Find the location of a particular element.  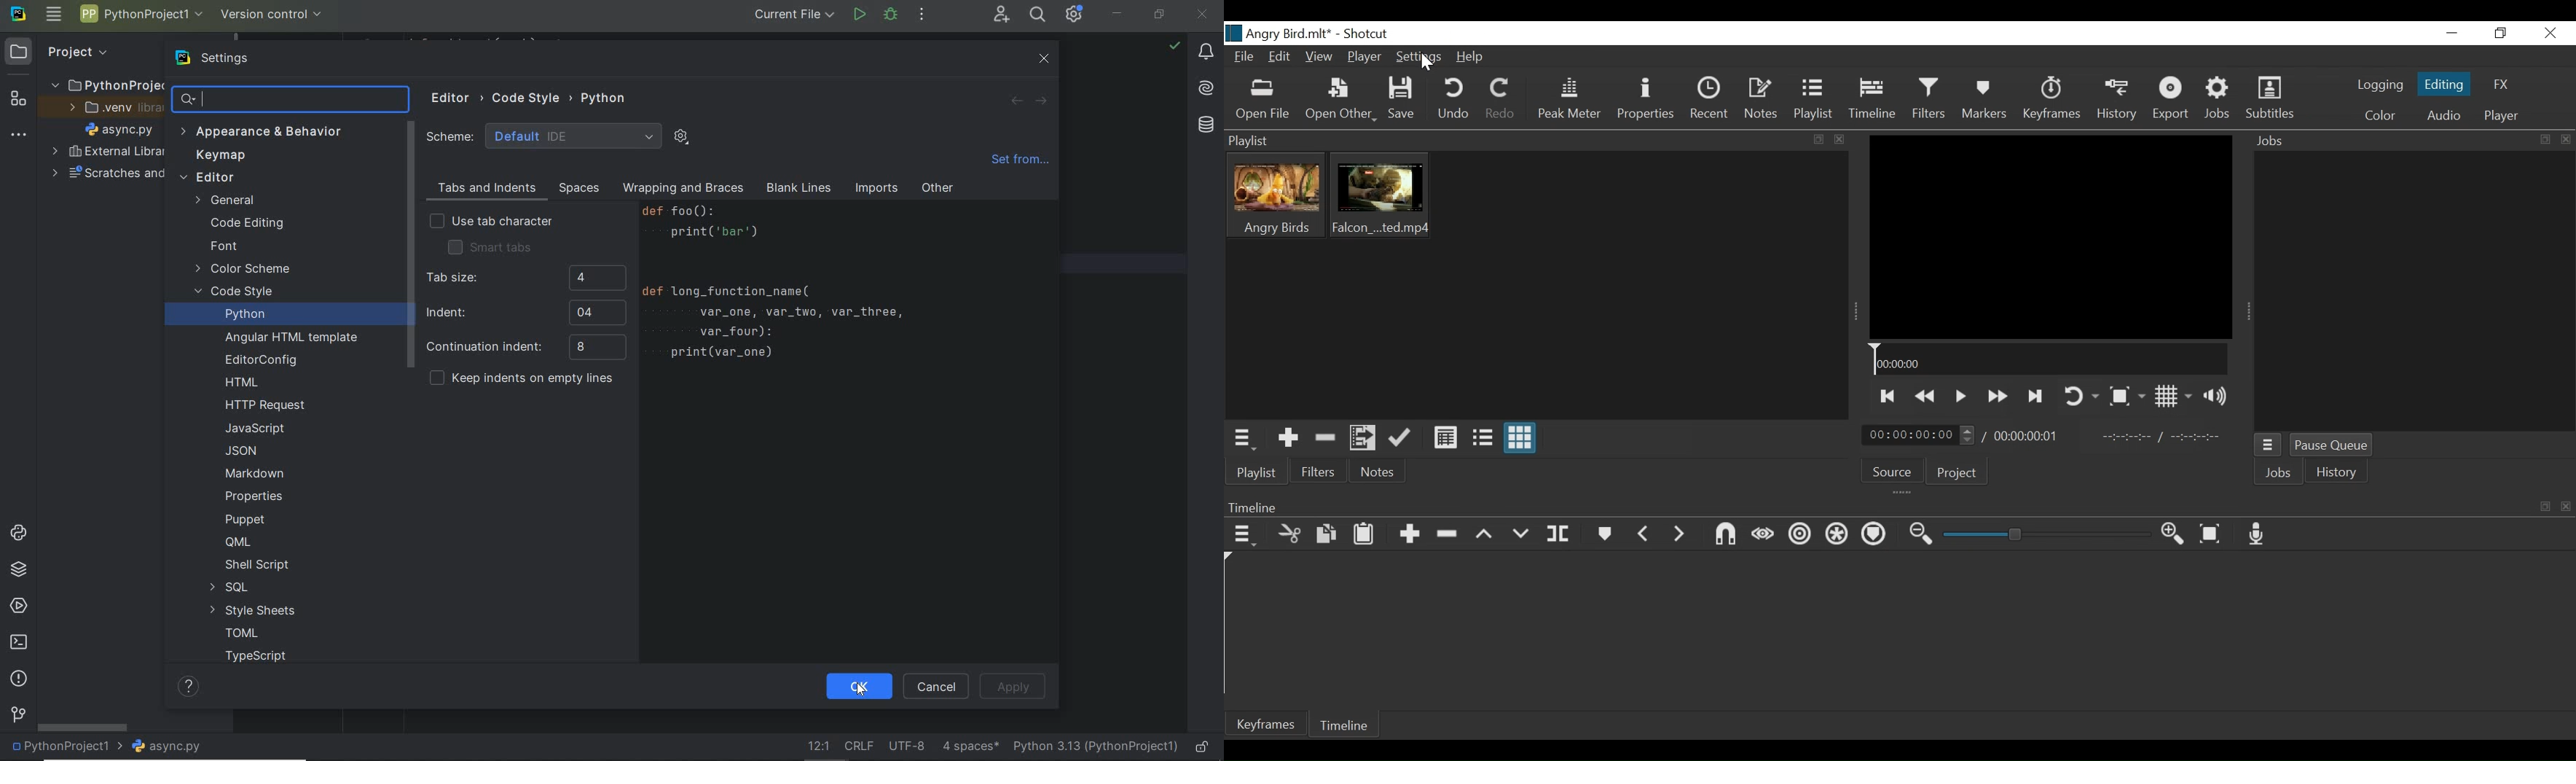

FX is located at coordinates (2499, 82).